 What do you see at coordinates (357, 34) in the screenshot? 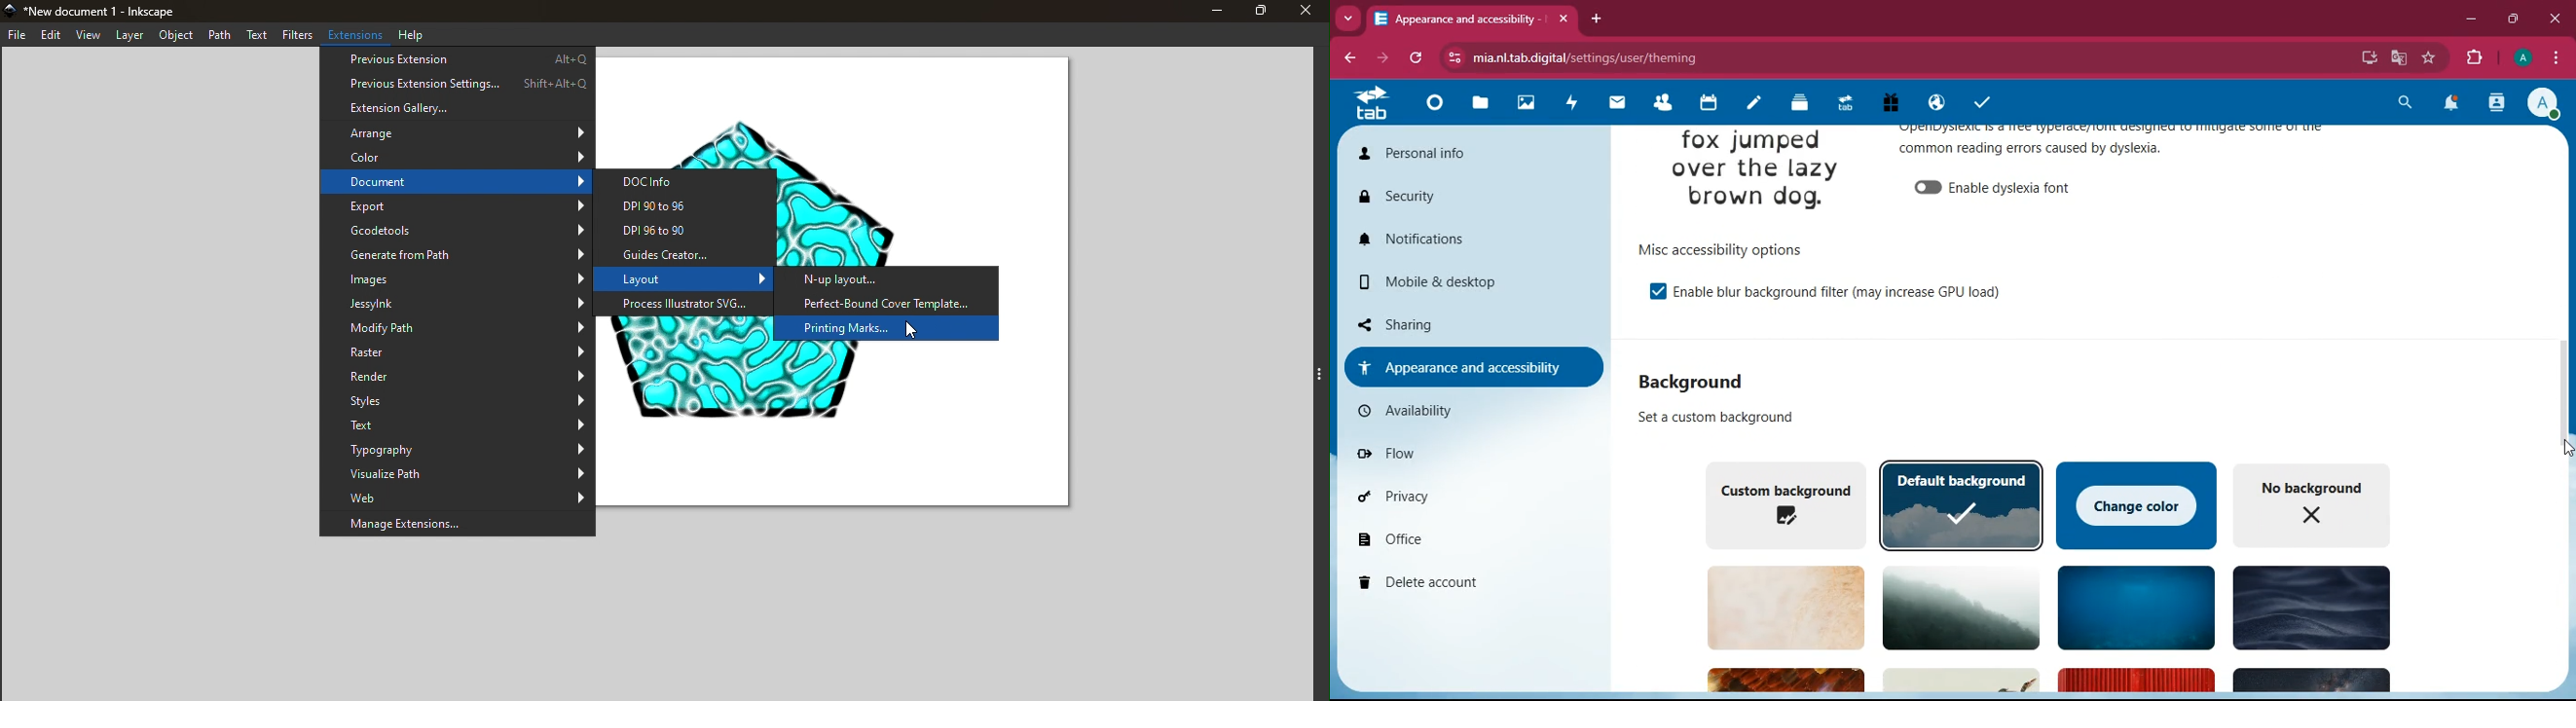
I see `Extensions` at bounding box center [357, 34].